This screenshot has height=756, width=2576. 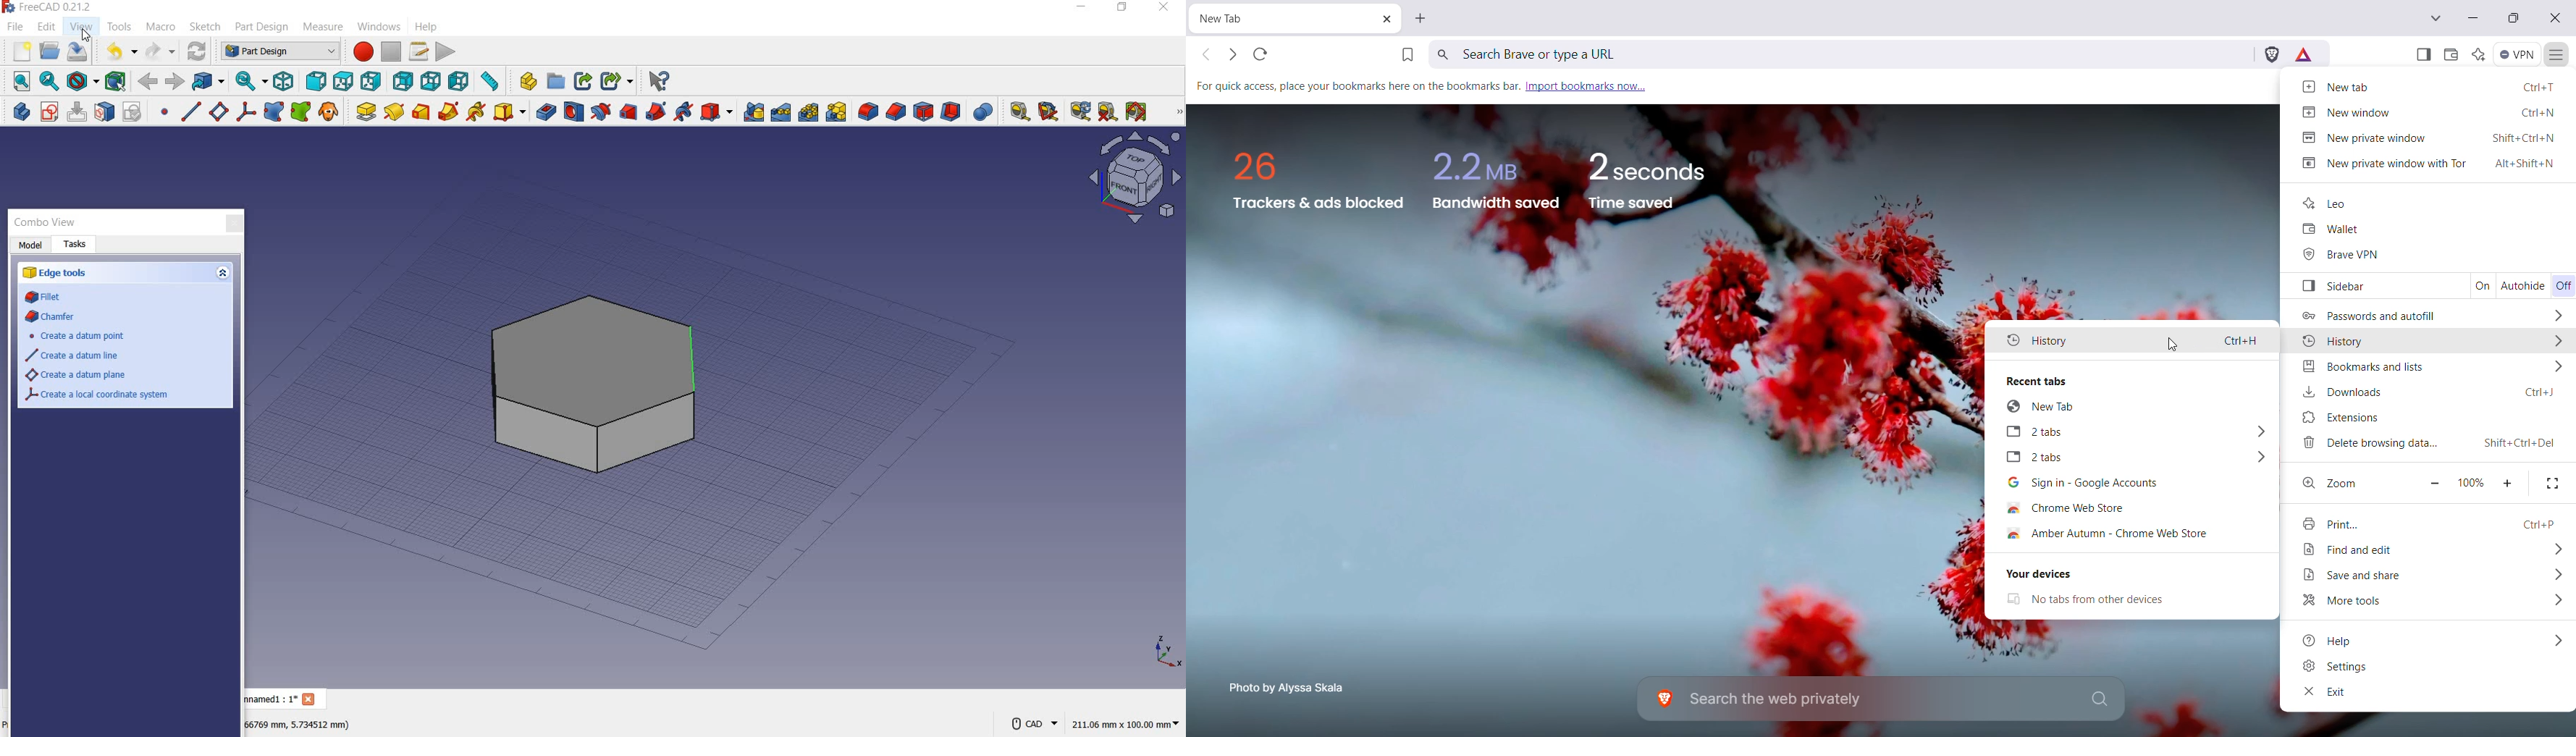 I want to click on open, so click(x=50, y=50).